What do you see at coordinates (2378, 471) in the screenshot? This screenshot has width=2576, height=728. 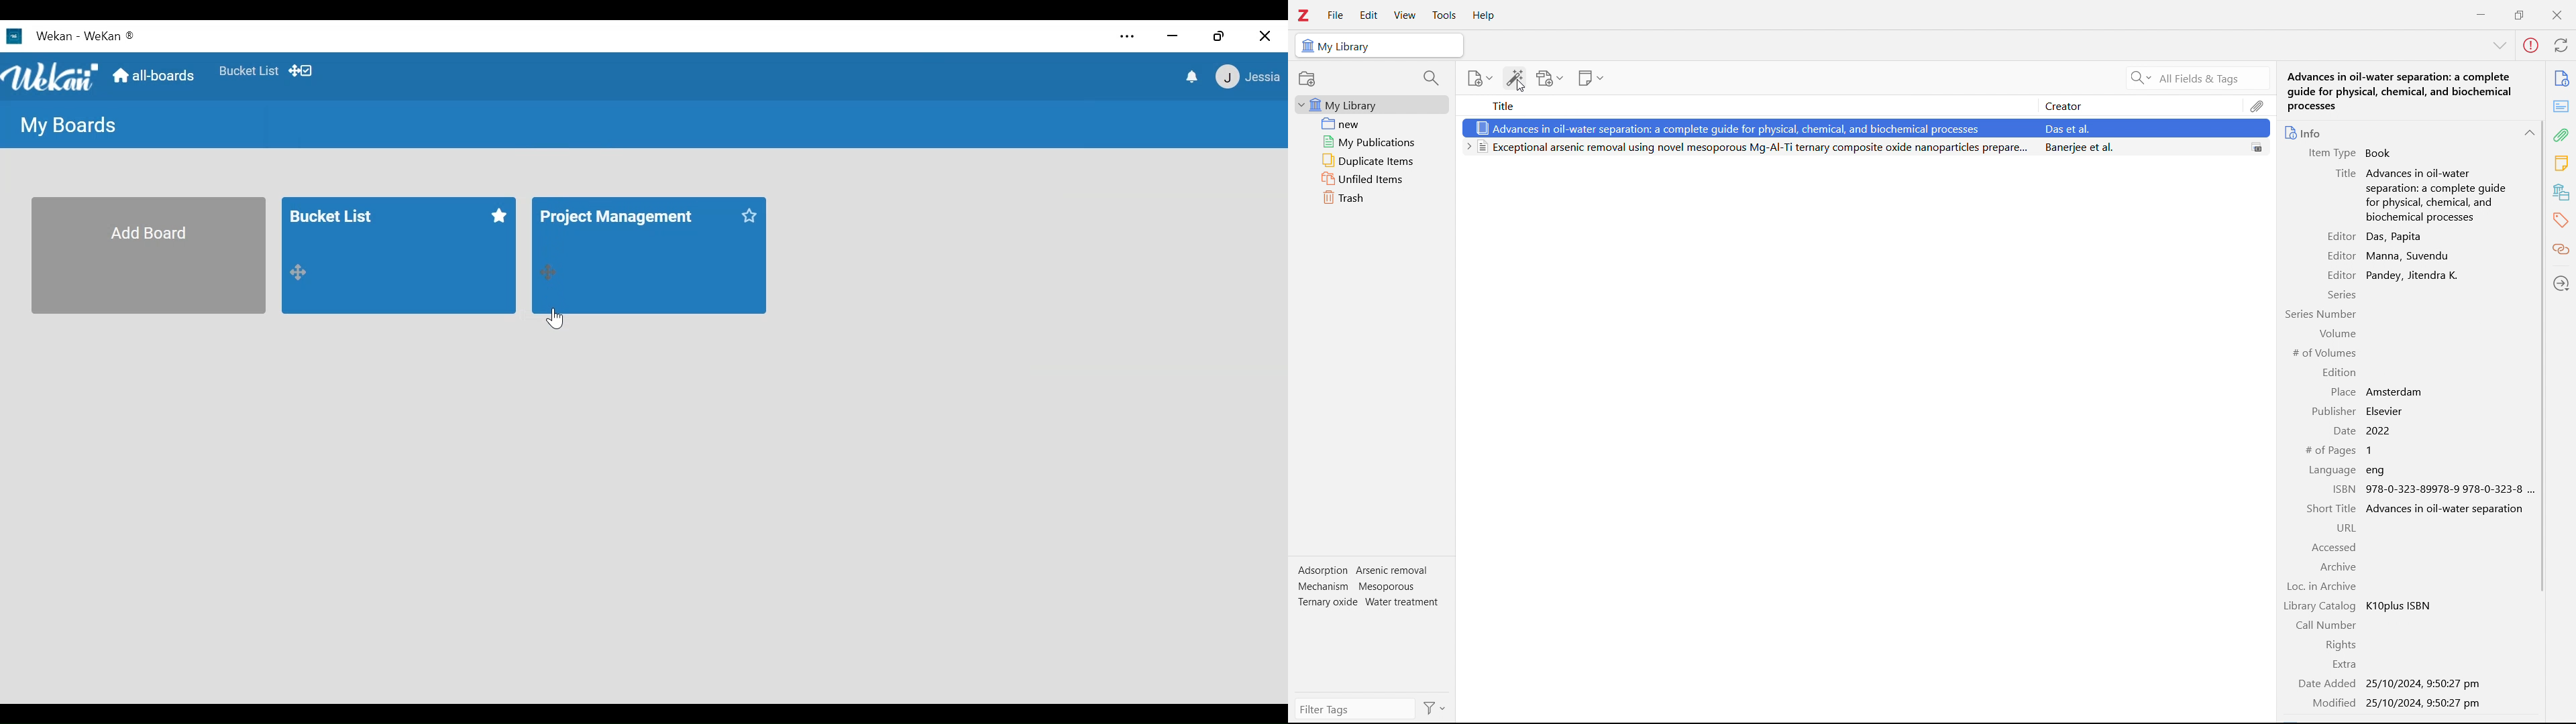 I see `Eng` at bounding box center [2378, 471].